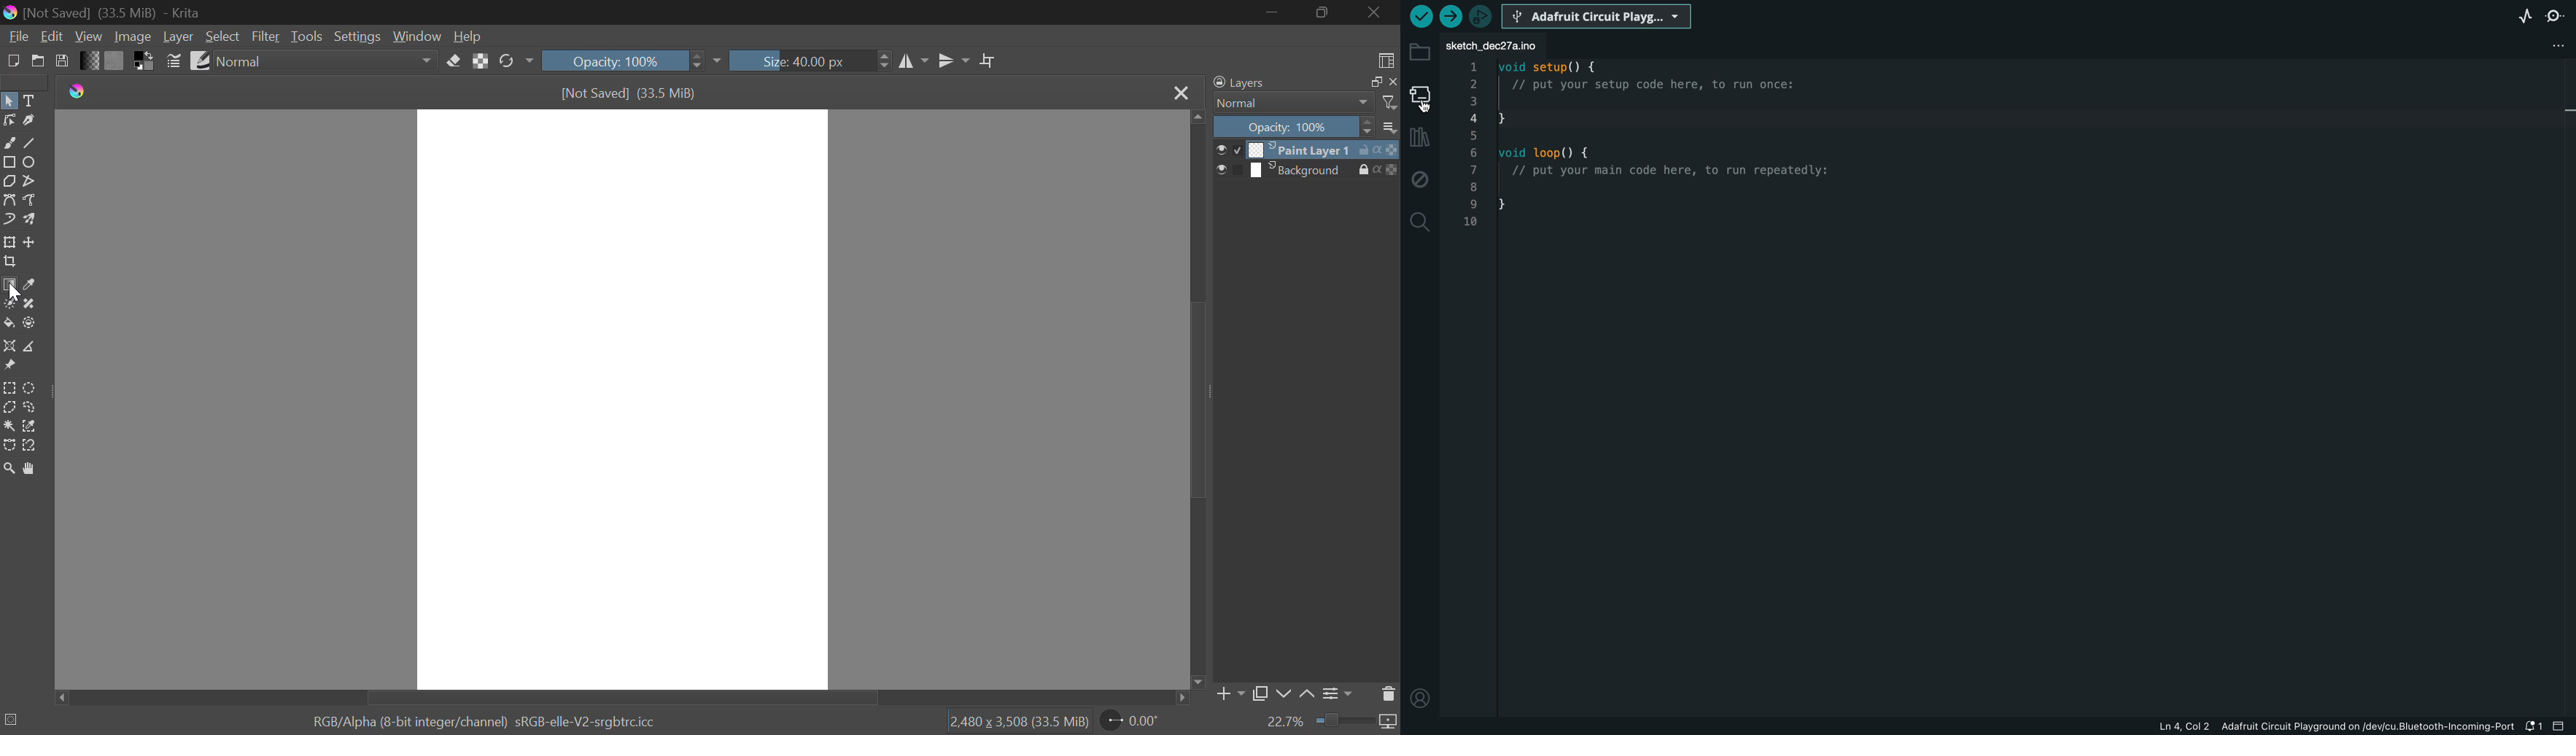 The image size is (2576, 756). Describe the element at coordinates (950, 63) in the screenshot. I see `Horizontal Mirror Flip` at that location.